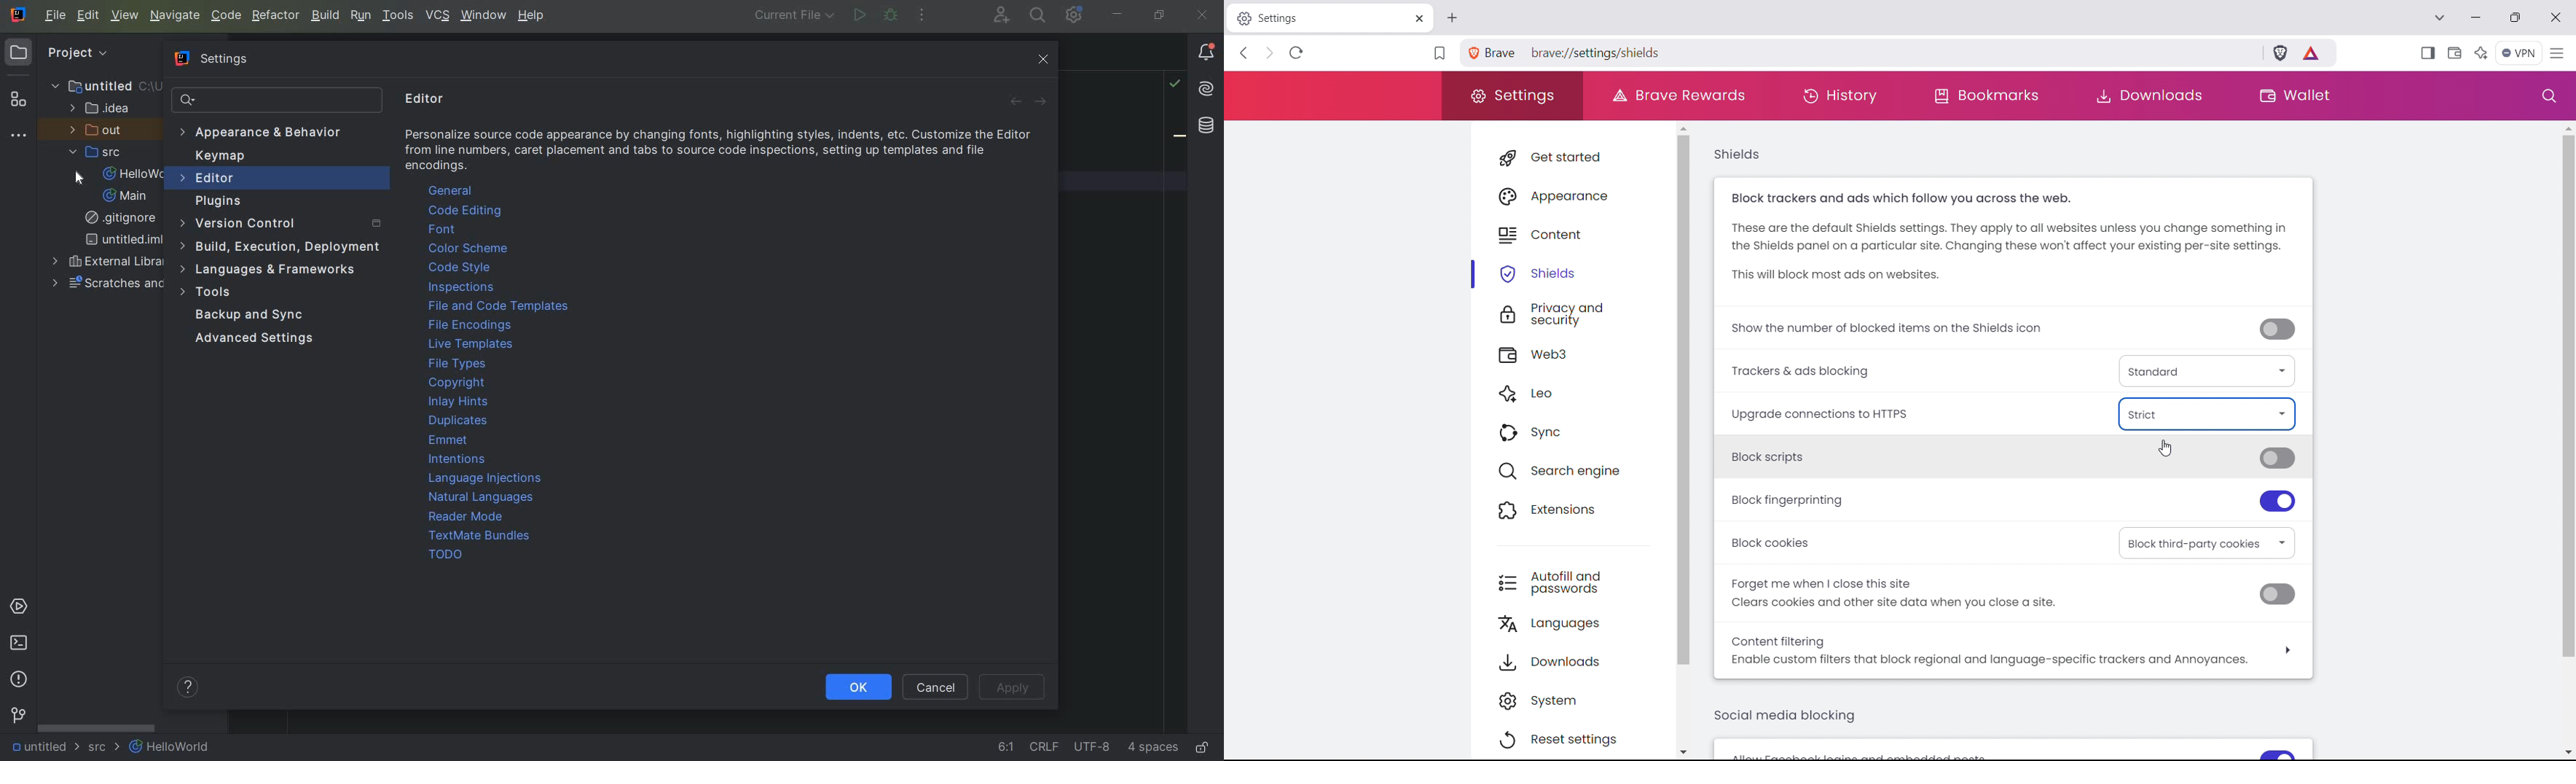  What do you see at coordinates (1016, 686) in the screenshot?
I see `Apply` at bounding box center [1016, 686].